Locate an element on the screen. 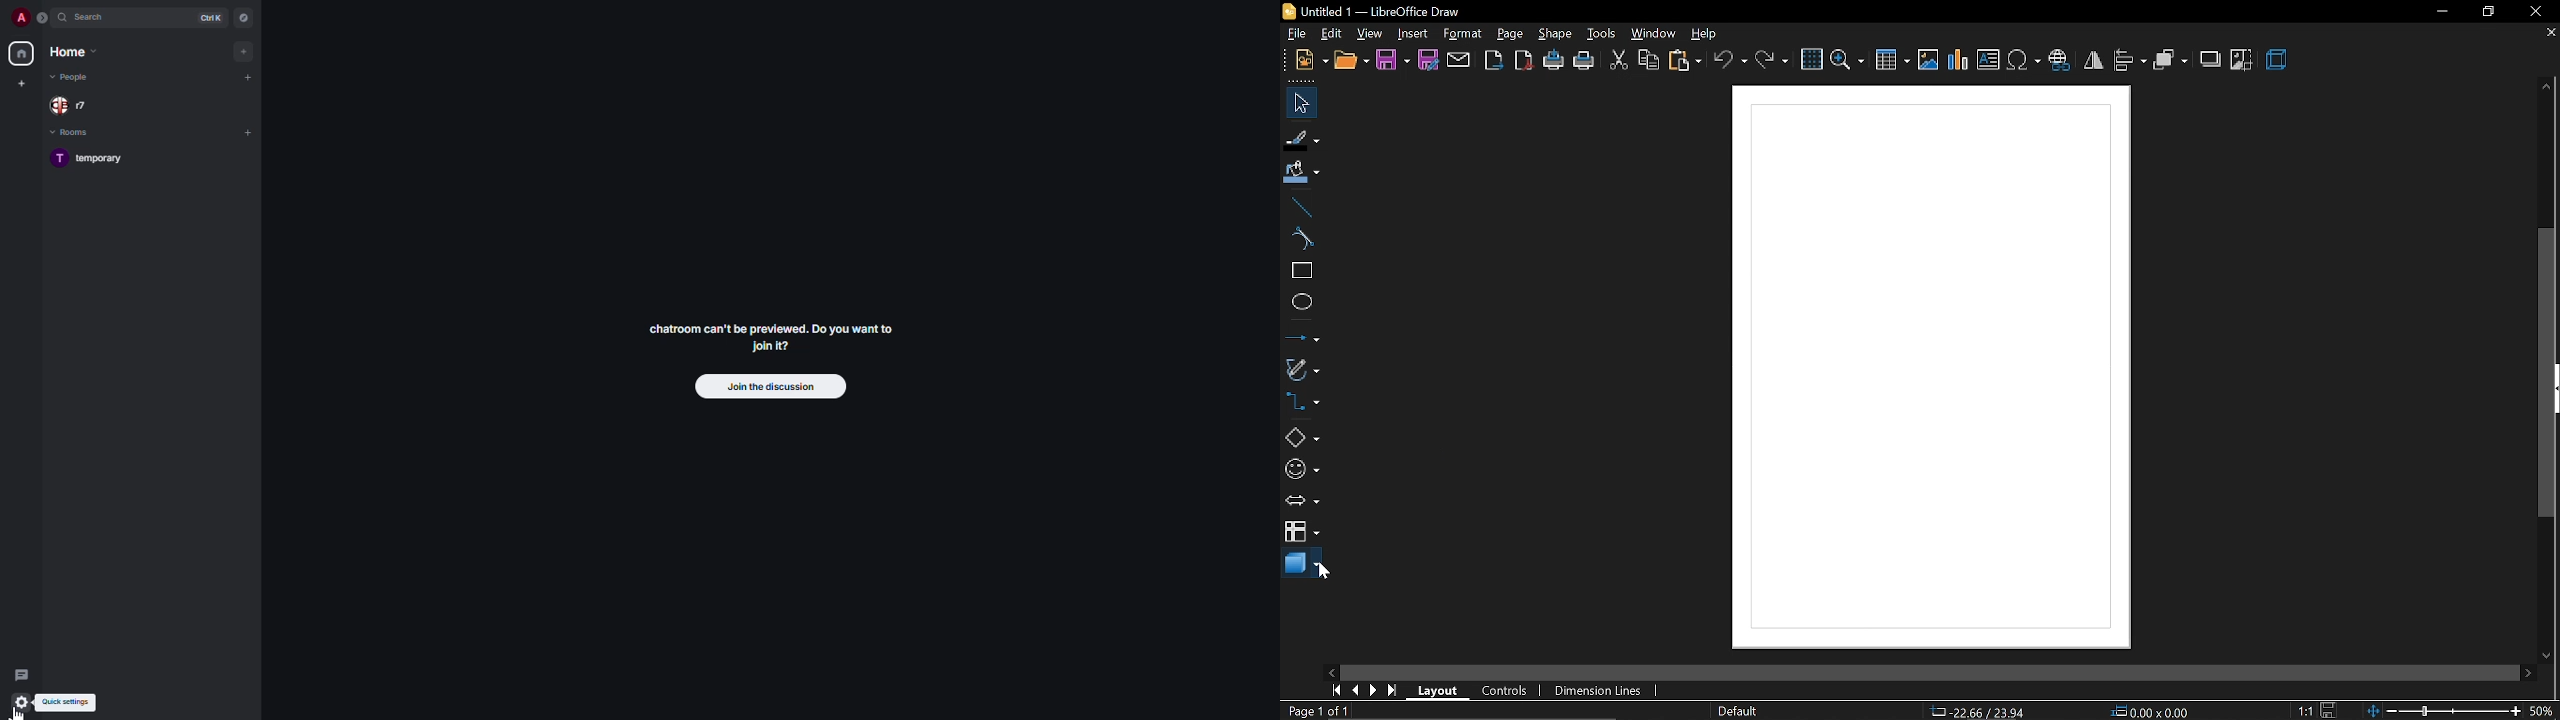  connector is located at coordinates (1306, 400).